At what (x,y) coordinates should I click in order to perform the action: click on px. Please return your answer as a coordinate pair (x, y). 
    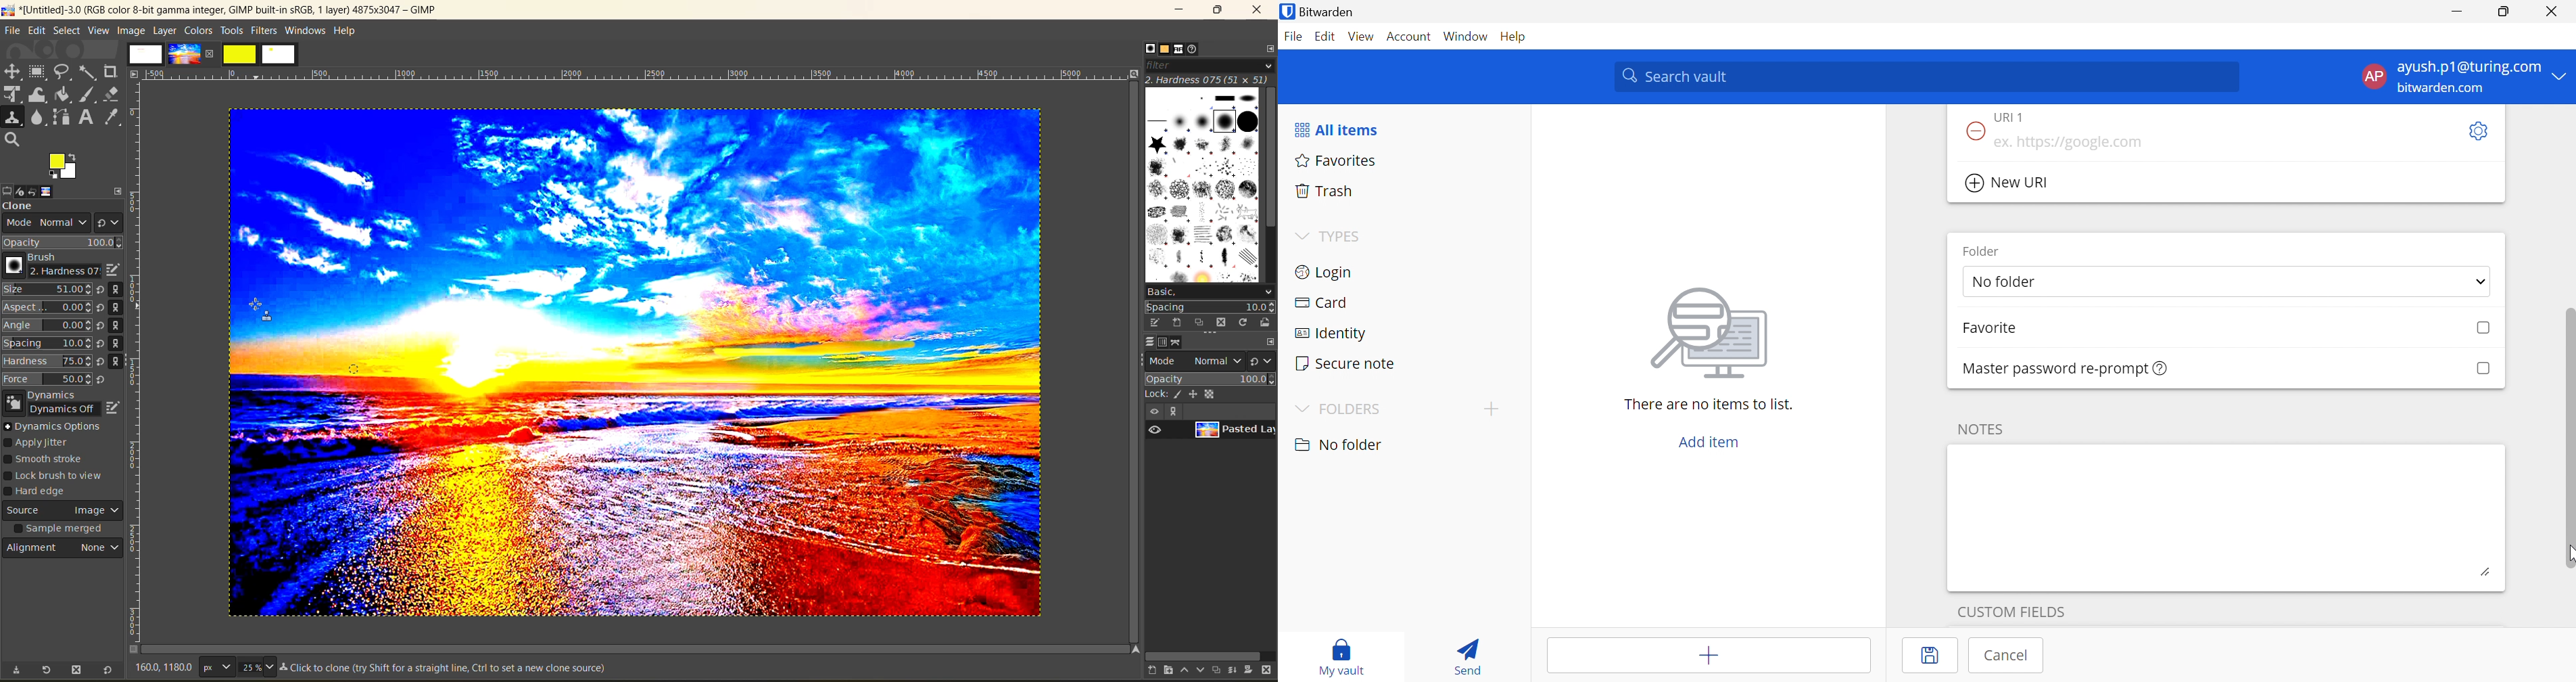
    Looking at the image, I should click on (215, 667).